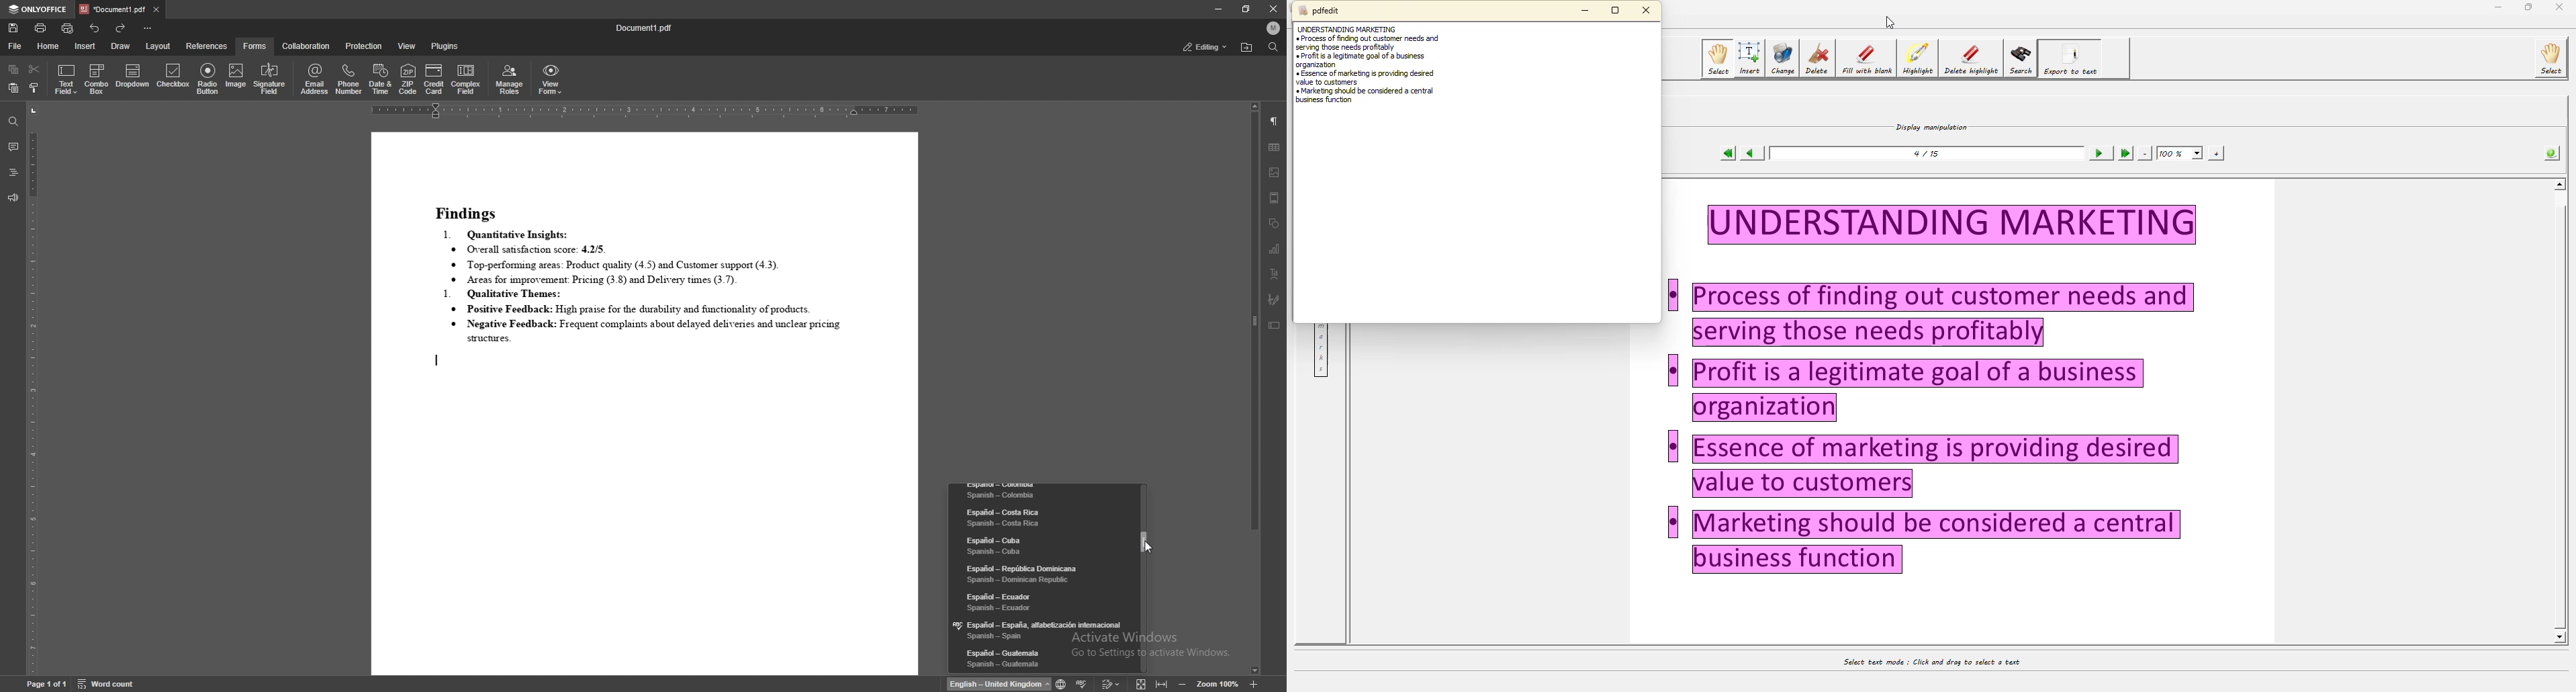  Describe the element at coordinates (351, 78) in the screenshot. I see `phone number` at that location.